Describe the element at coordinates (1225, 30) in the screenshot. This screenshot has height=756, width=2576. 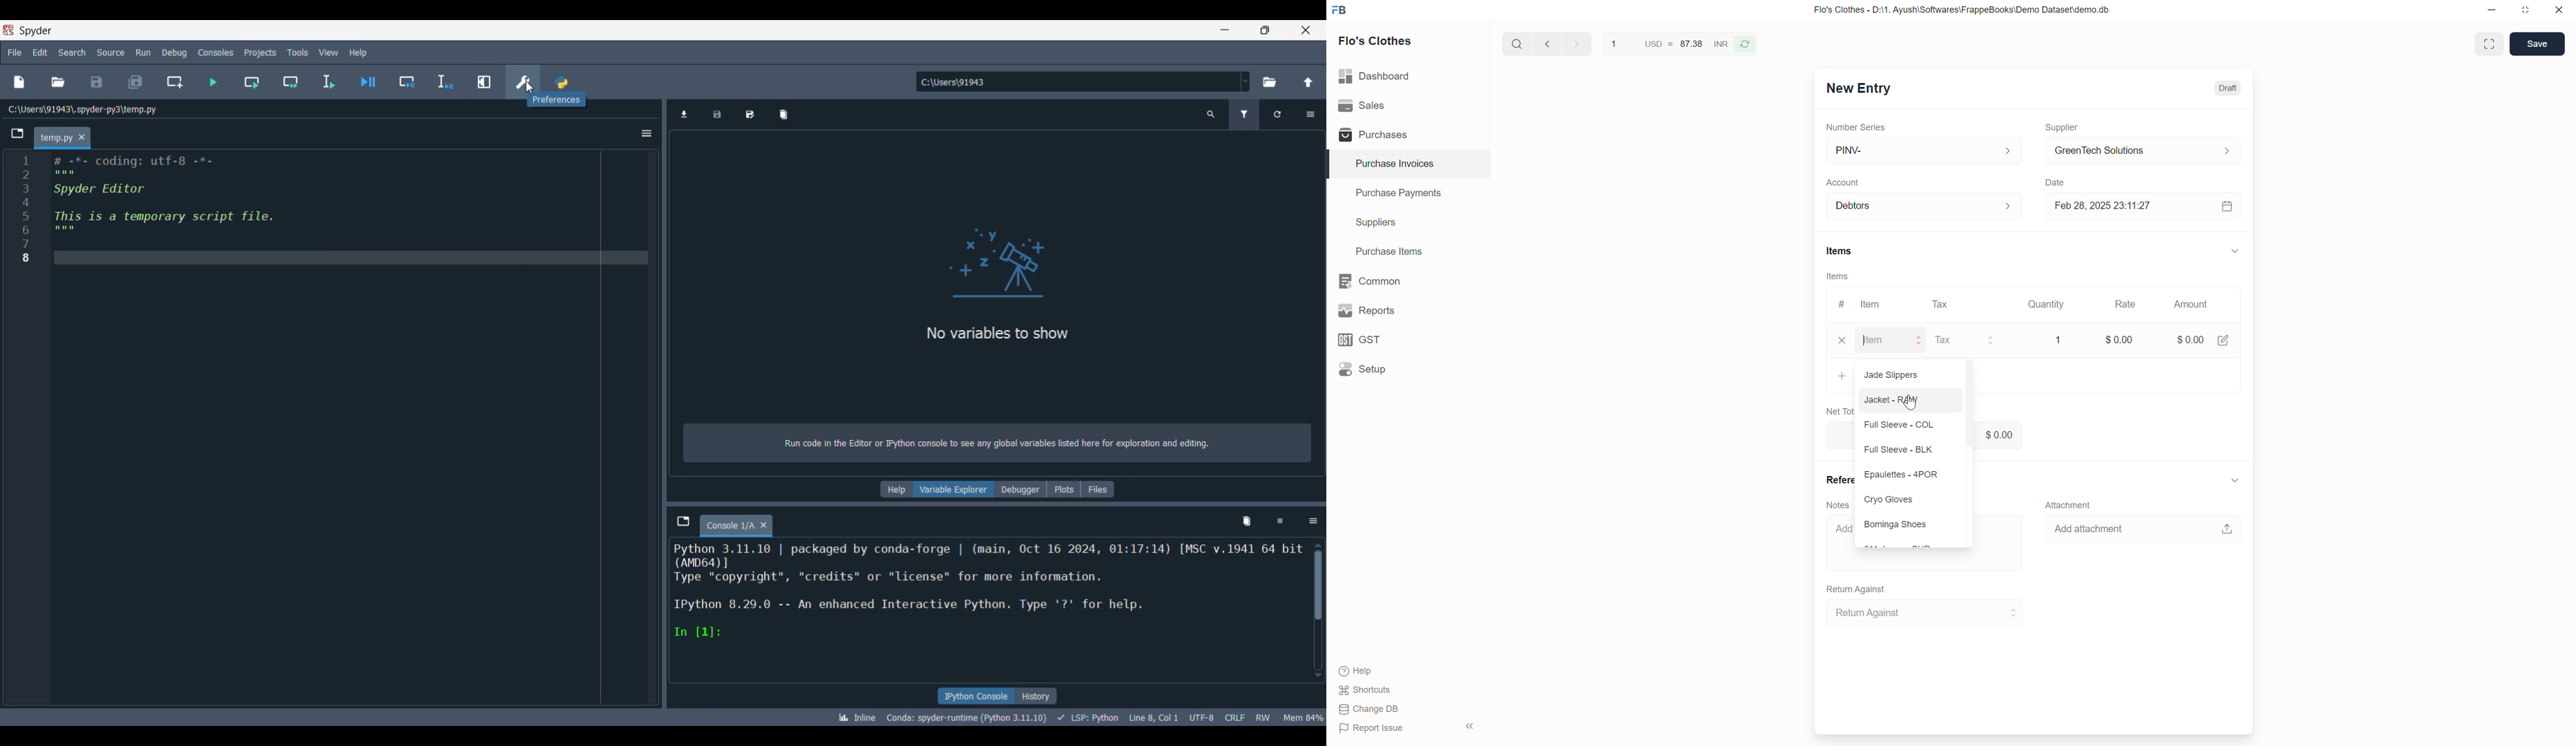
I see `Minimize` at that location.